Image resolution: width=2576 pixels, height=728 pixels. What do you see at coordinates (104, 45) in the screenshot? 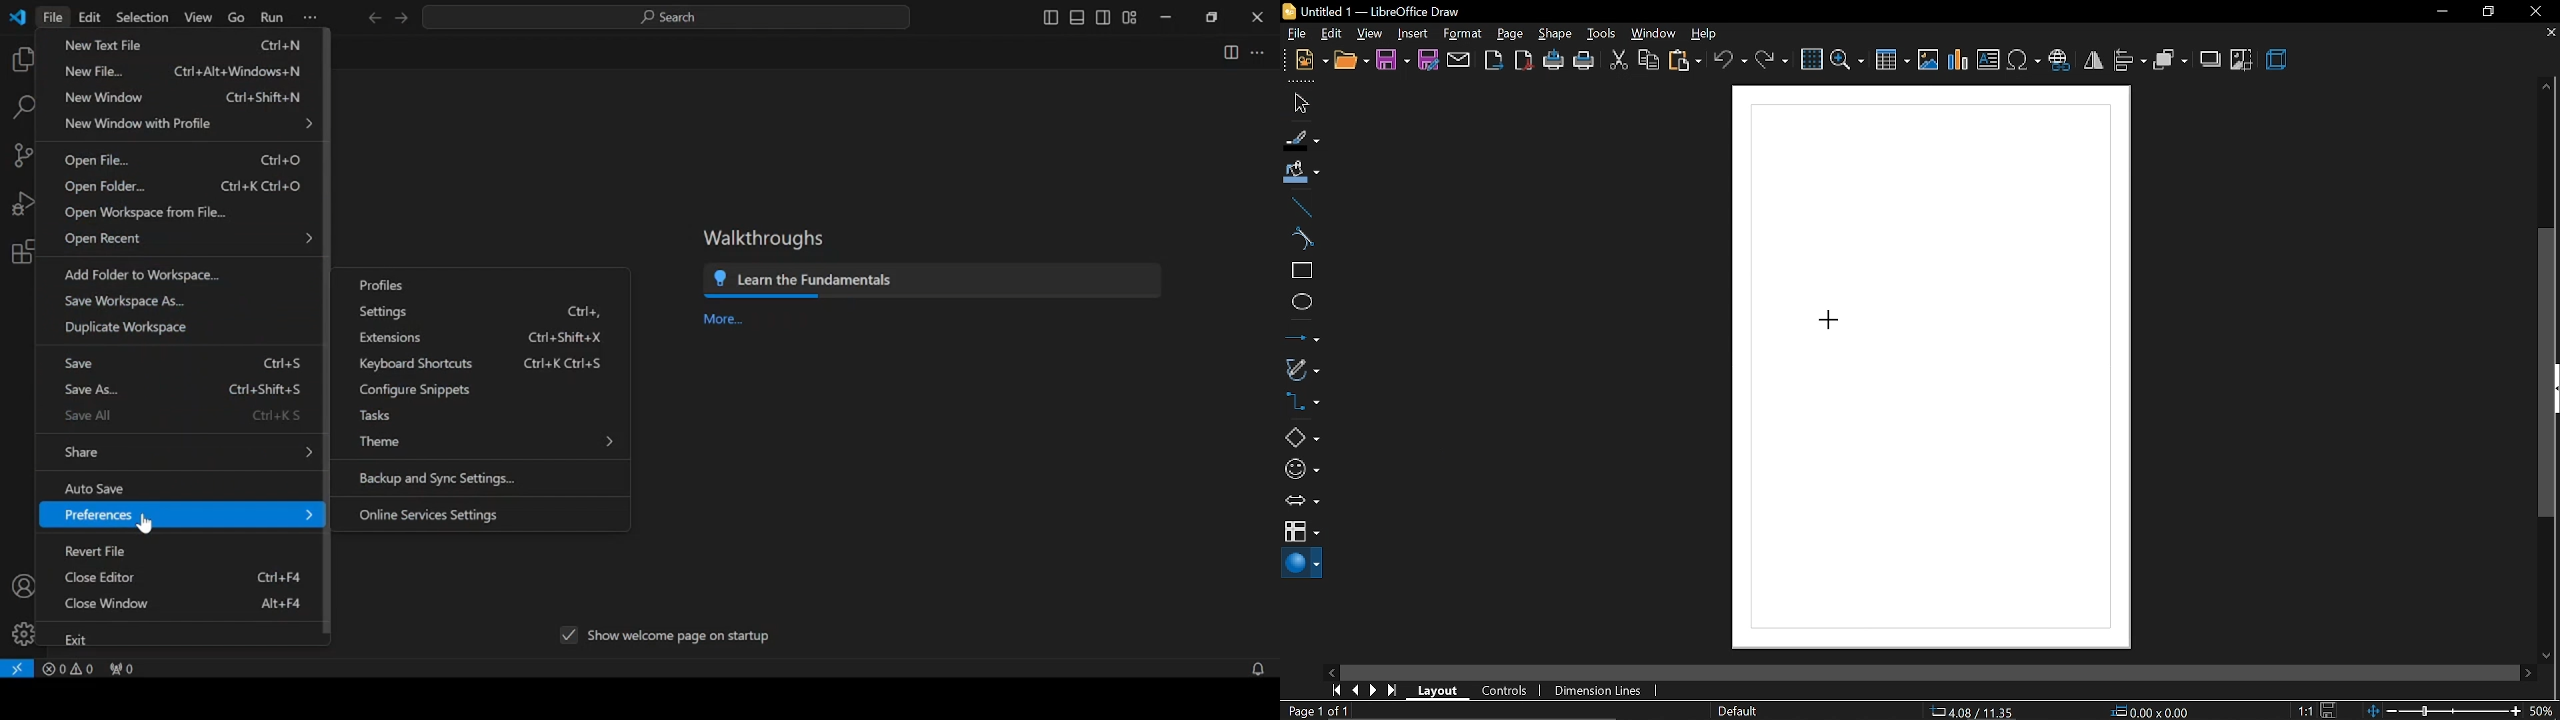
I see `new text file` at bounding box center [104, 45].